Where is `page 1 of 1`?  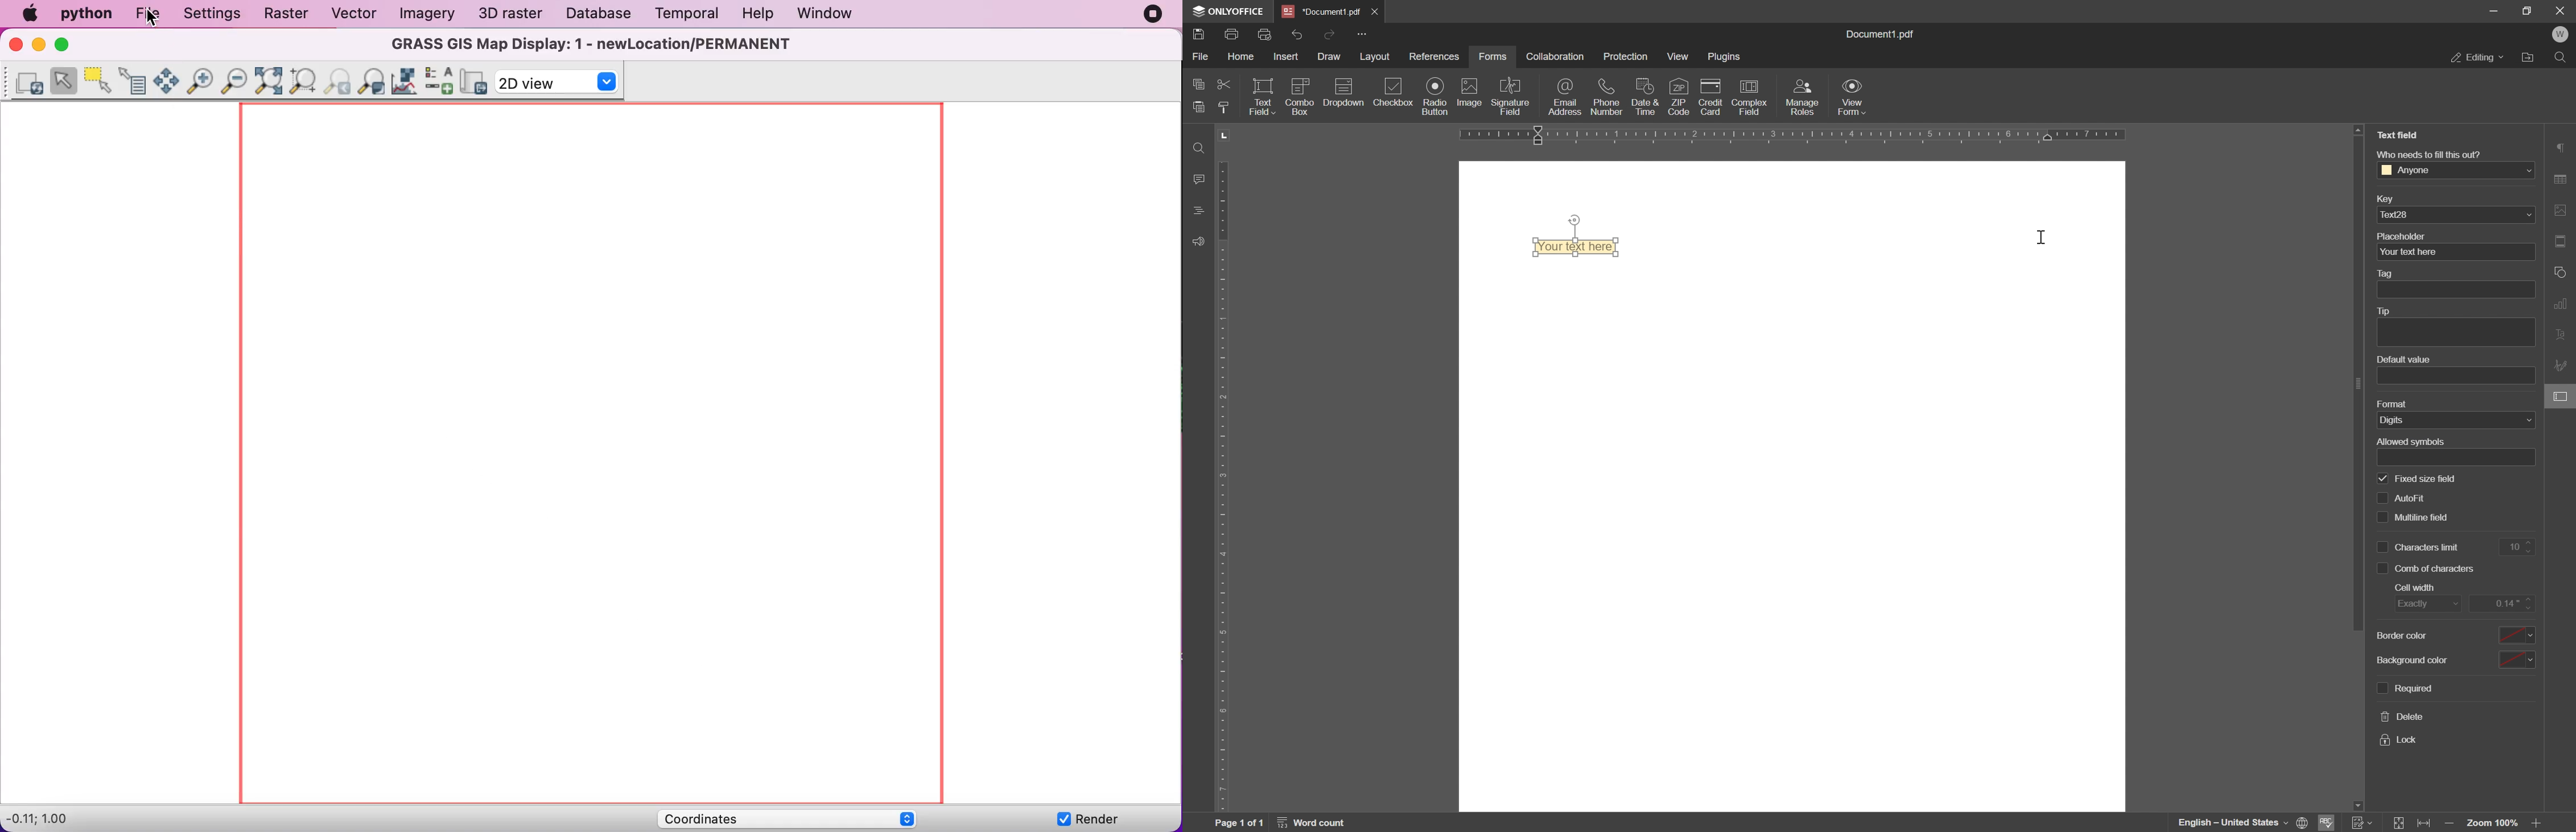 page 1 of 1 is located at coordinates (1238, 823).